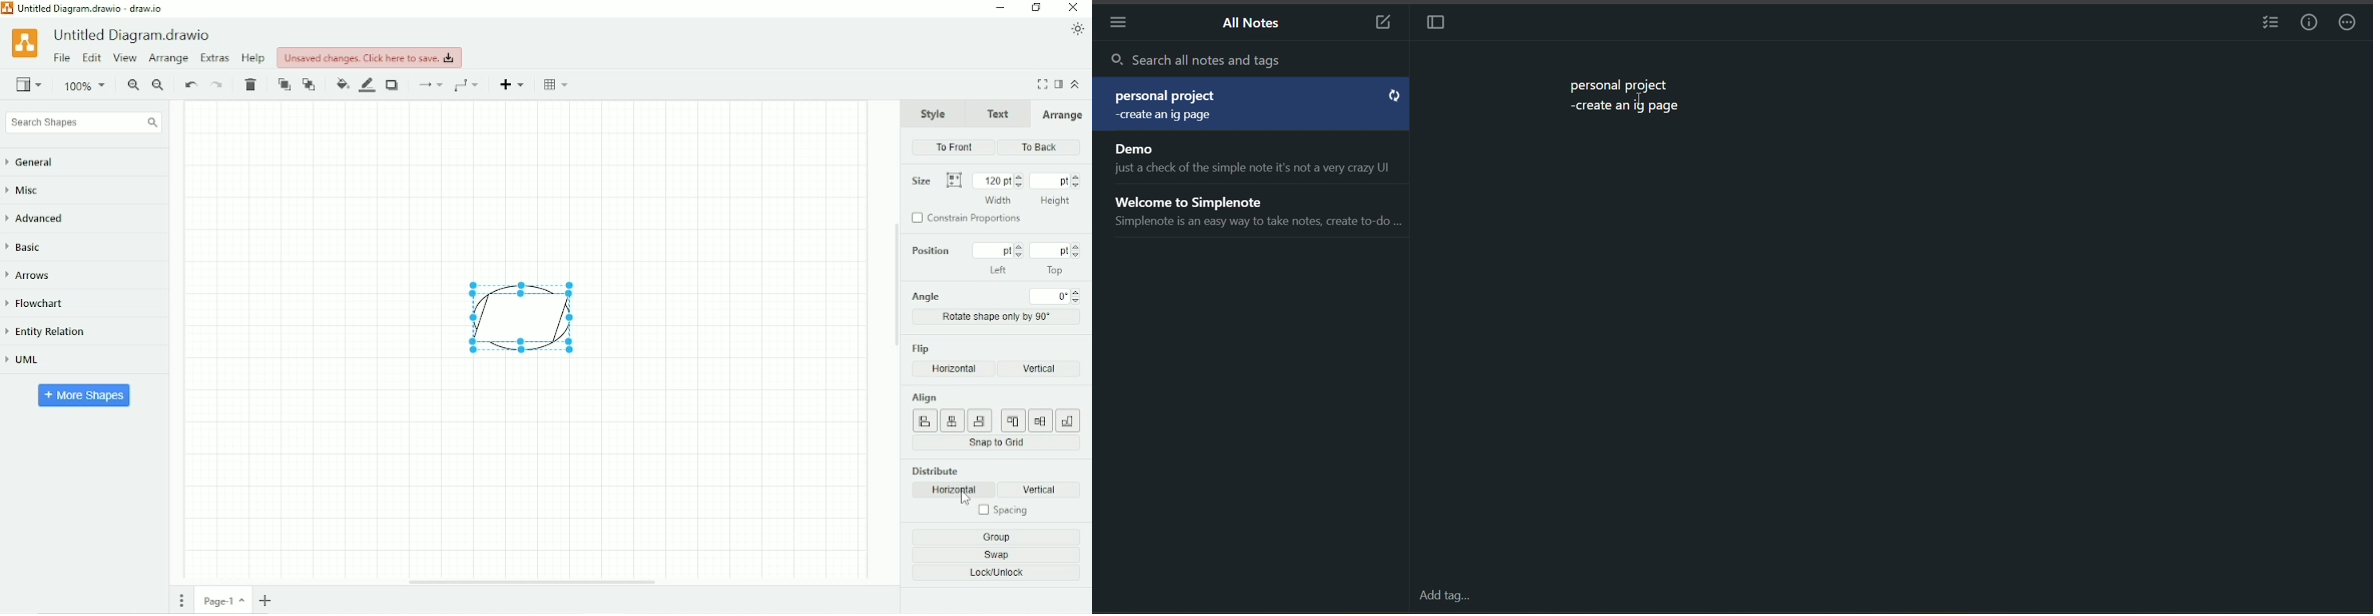  I want to click on Advanced, so click(42, 218).